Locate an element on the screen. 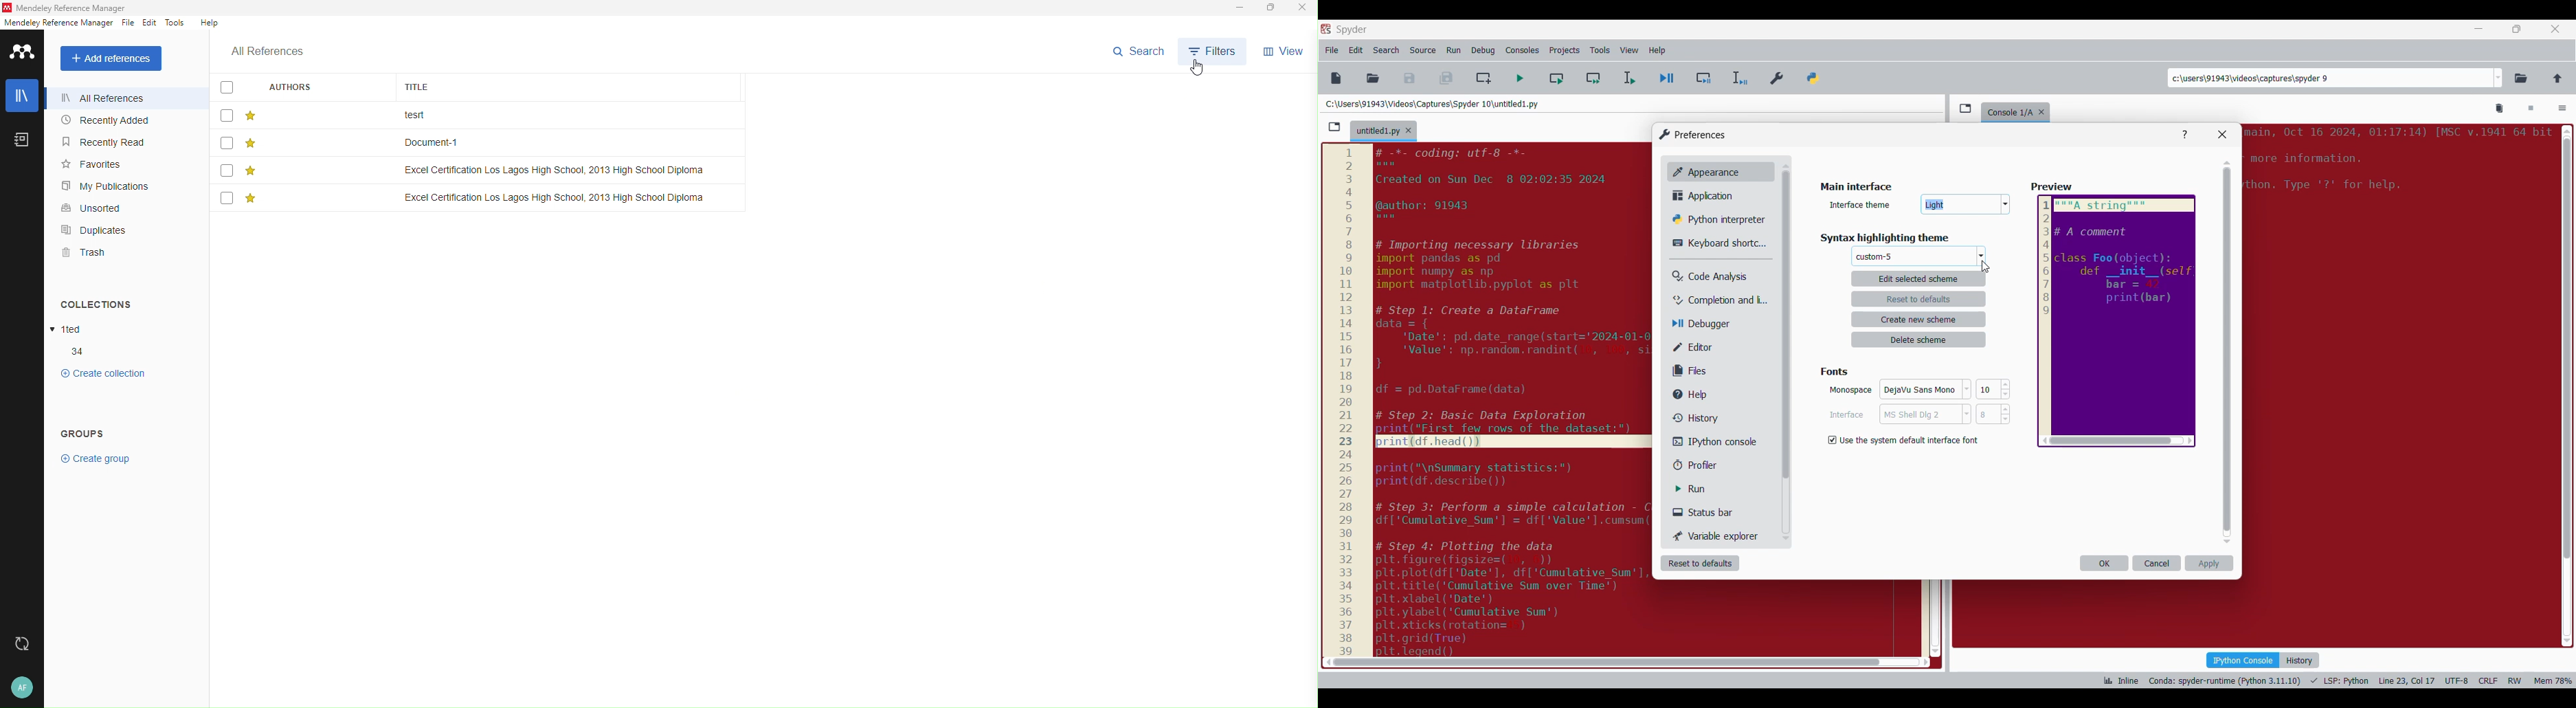 The image size is (2576, 728). collections is located at coordinates (98, 305).